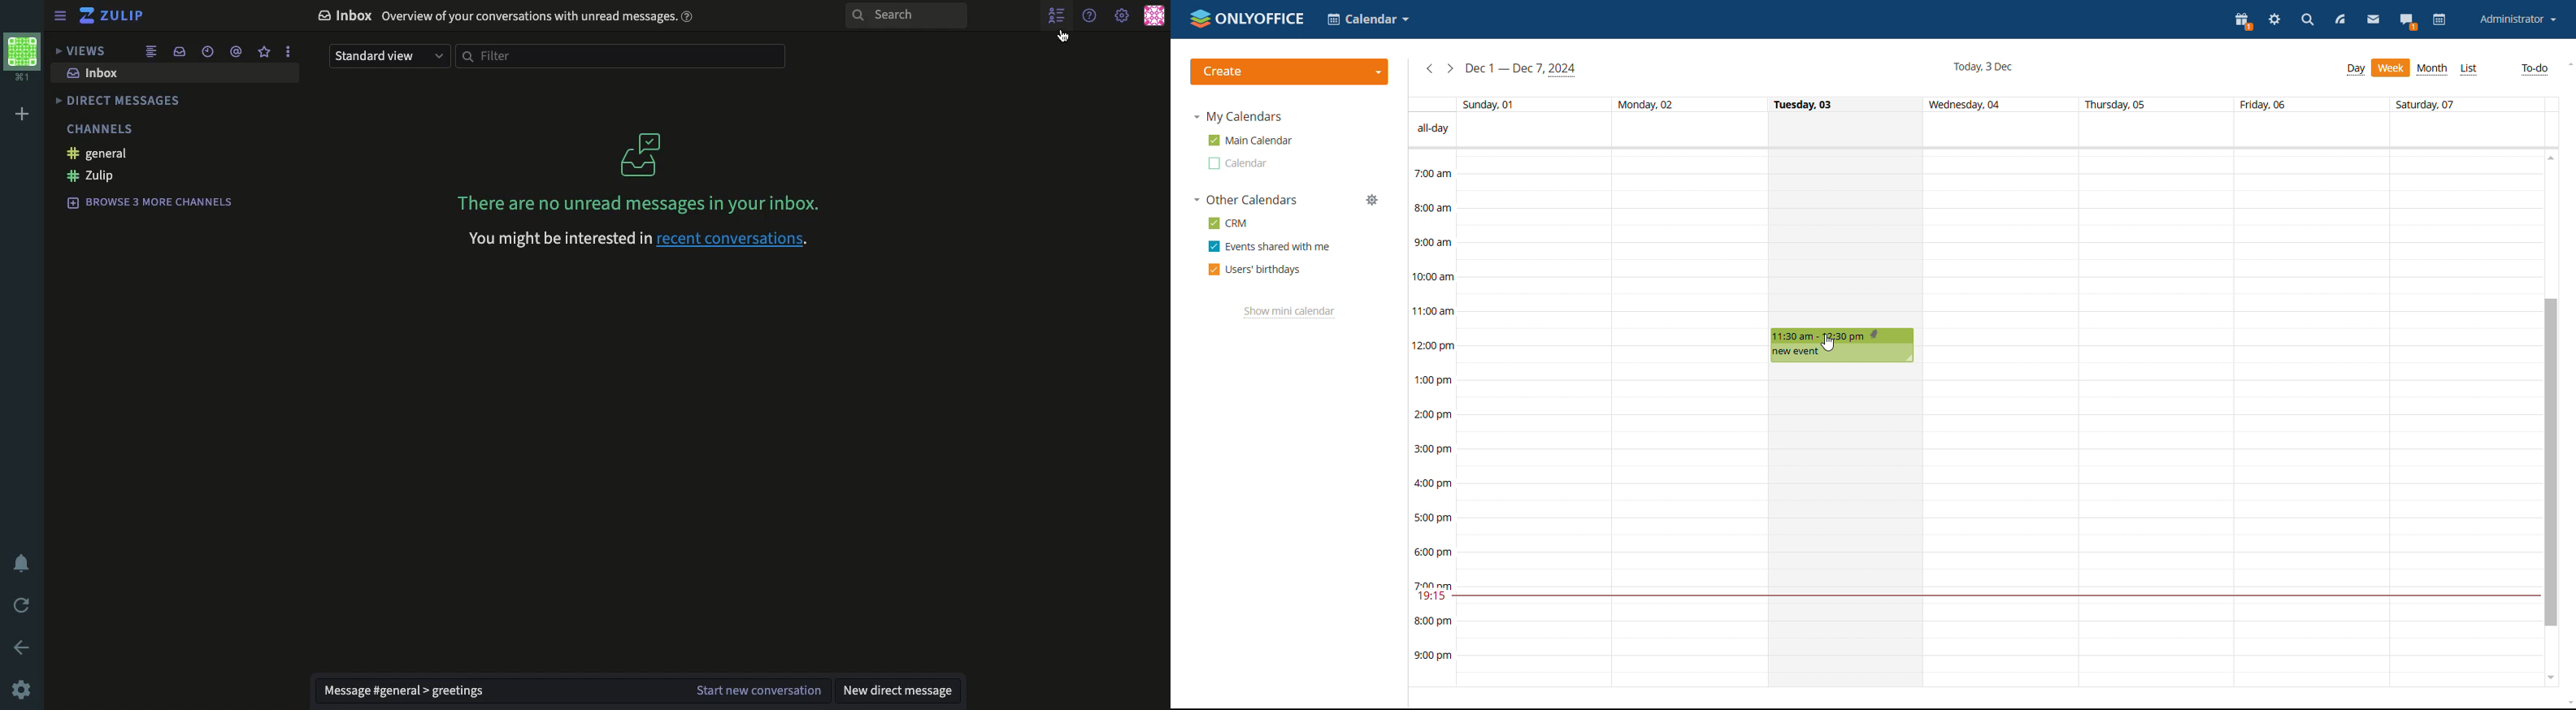 Image resolution: width=2576 pixels, height=728 pixels. I want to click on help, so click(1090, 15).